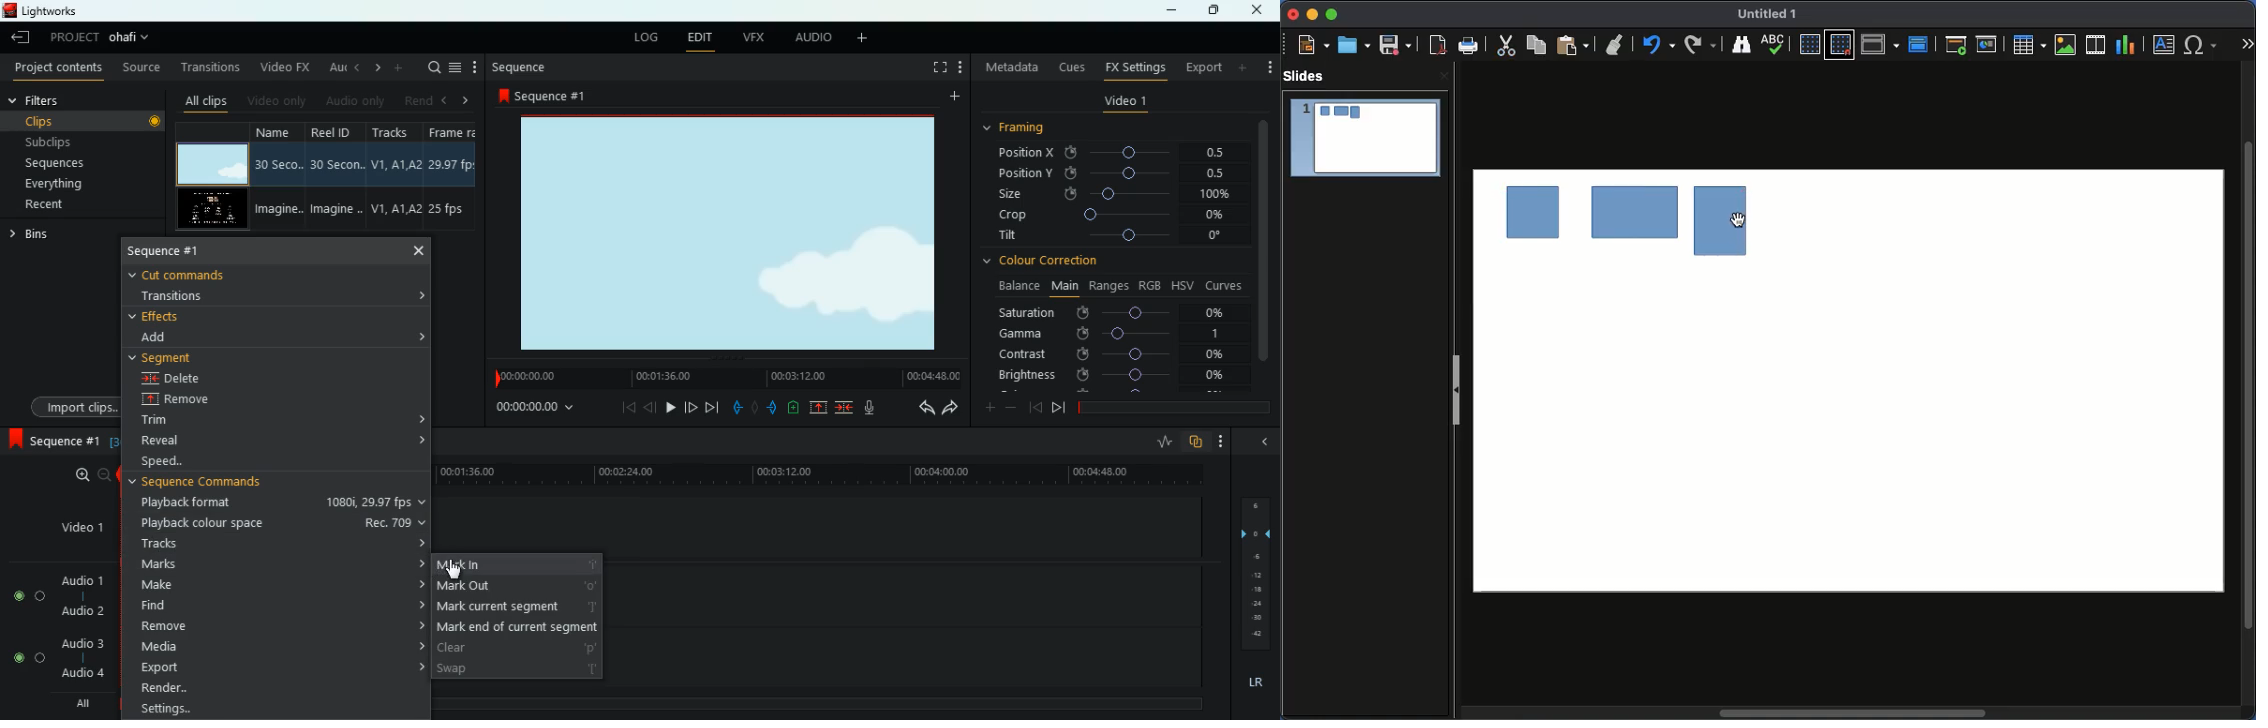 Image resolution: width=2268 pixels, height=728 pixels. What do you see at coordinates (1536, 45) in the screenshot?
I see `Copy` at bounding box center [1536, 45].